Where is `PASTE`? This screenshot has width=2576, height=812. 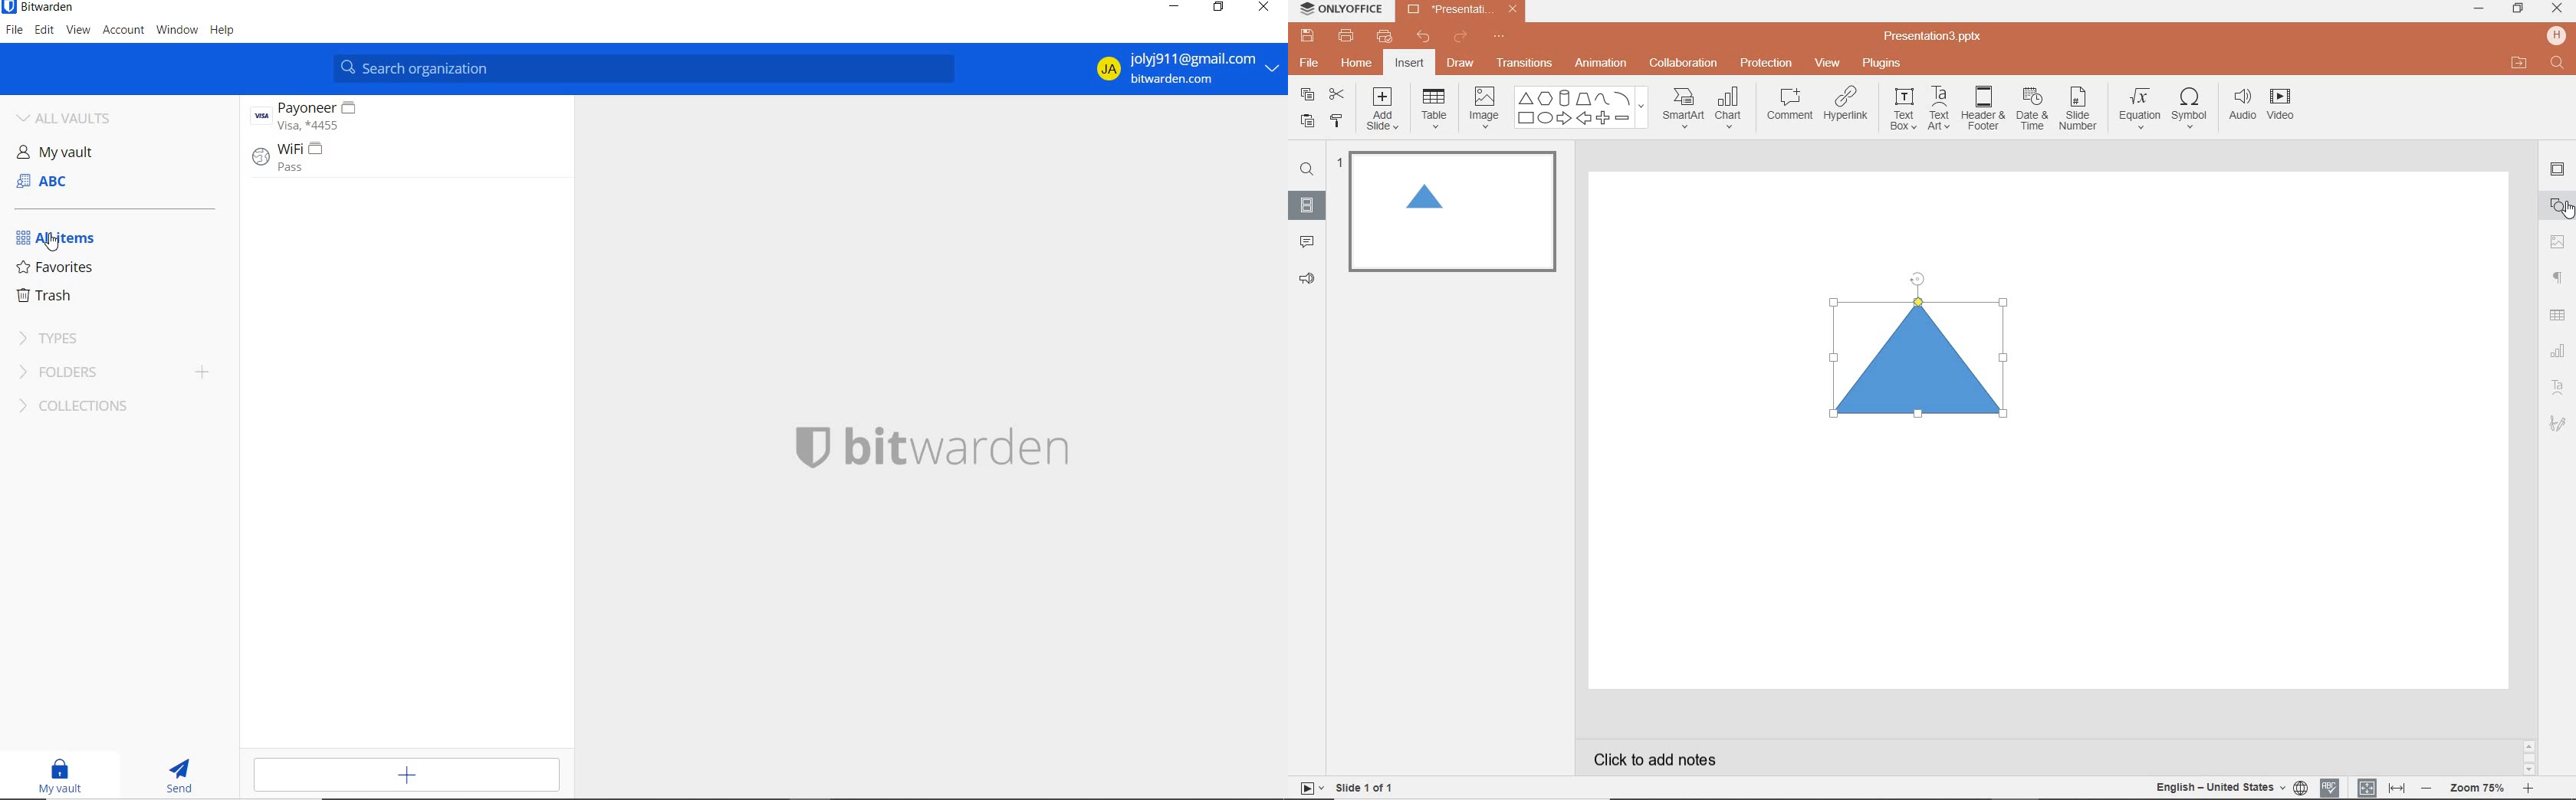
PASTE is located at coordinates (1303, 122).